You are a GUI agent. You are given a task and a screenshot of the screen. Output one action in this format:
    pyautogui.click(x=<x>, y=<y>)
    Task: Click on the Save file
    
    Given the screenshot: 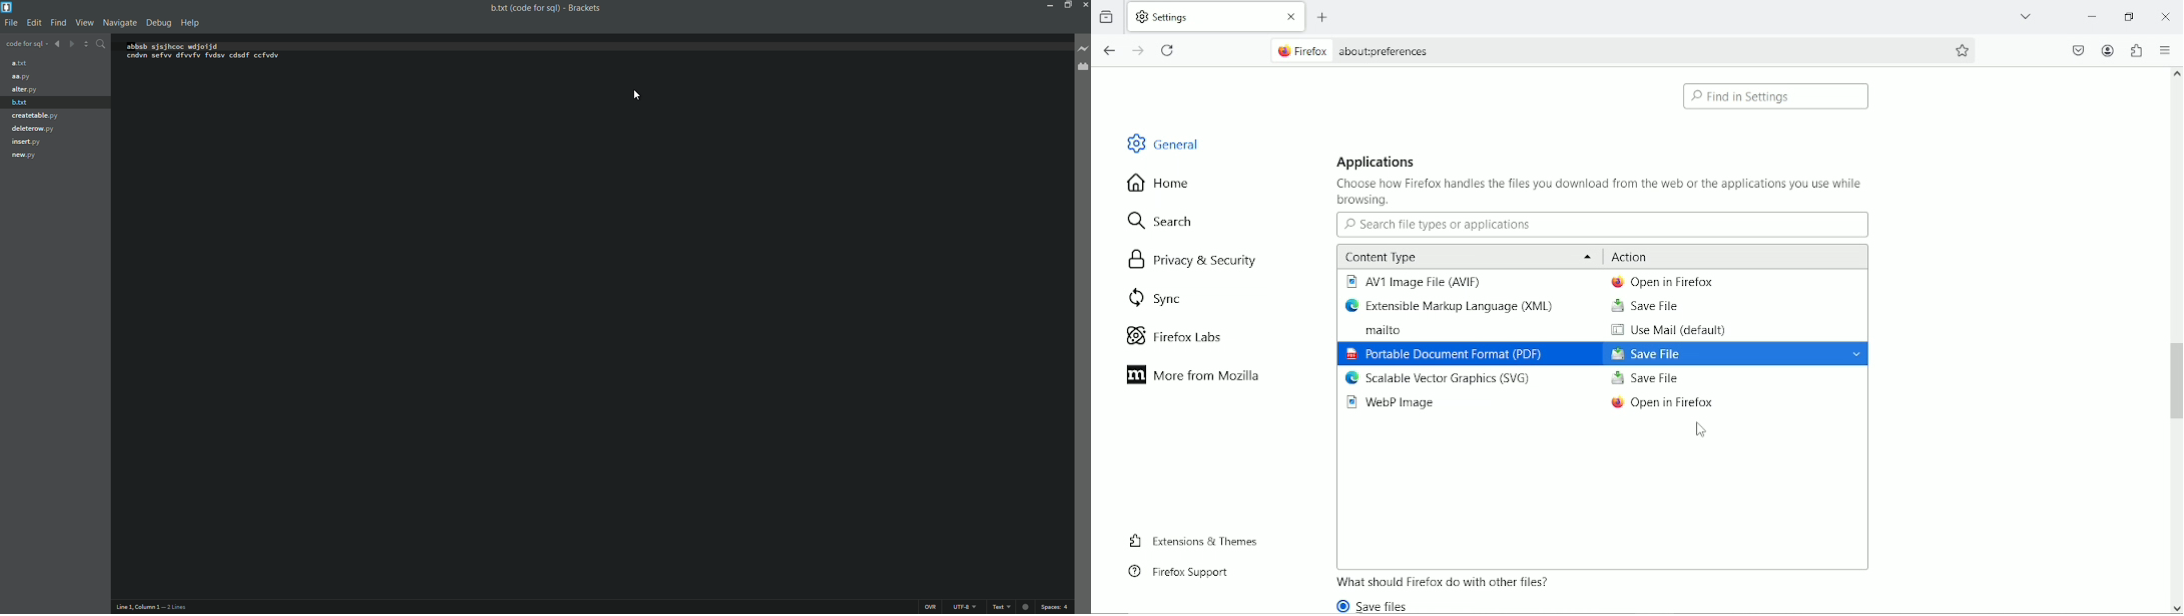 What is the action you would take?
    pyautogui.click(x=1645, y=379)
    